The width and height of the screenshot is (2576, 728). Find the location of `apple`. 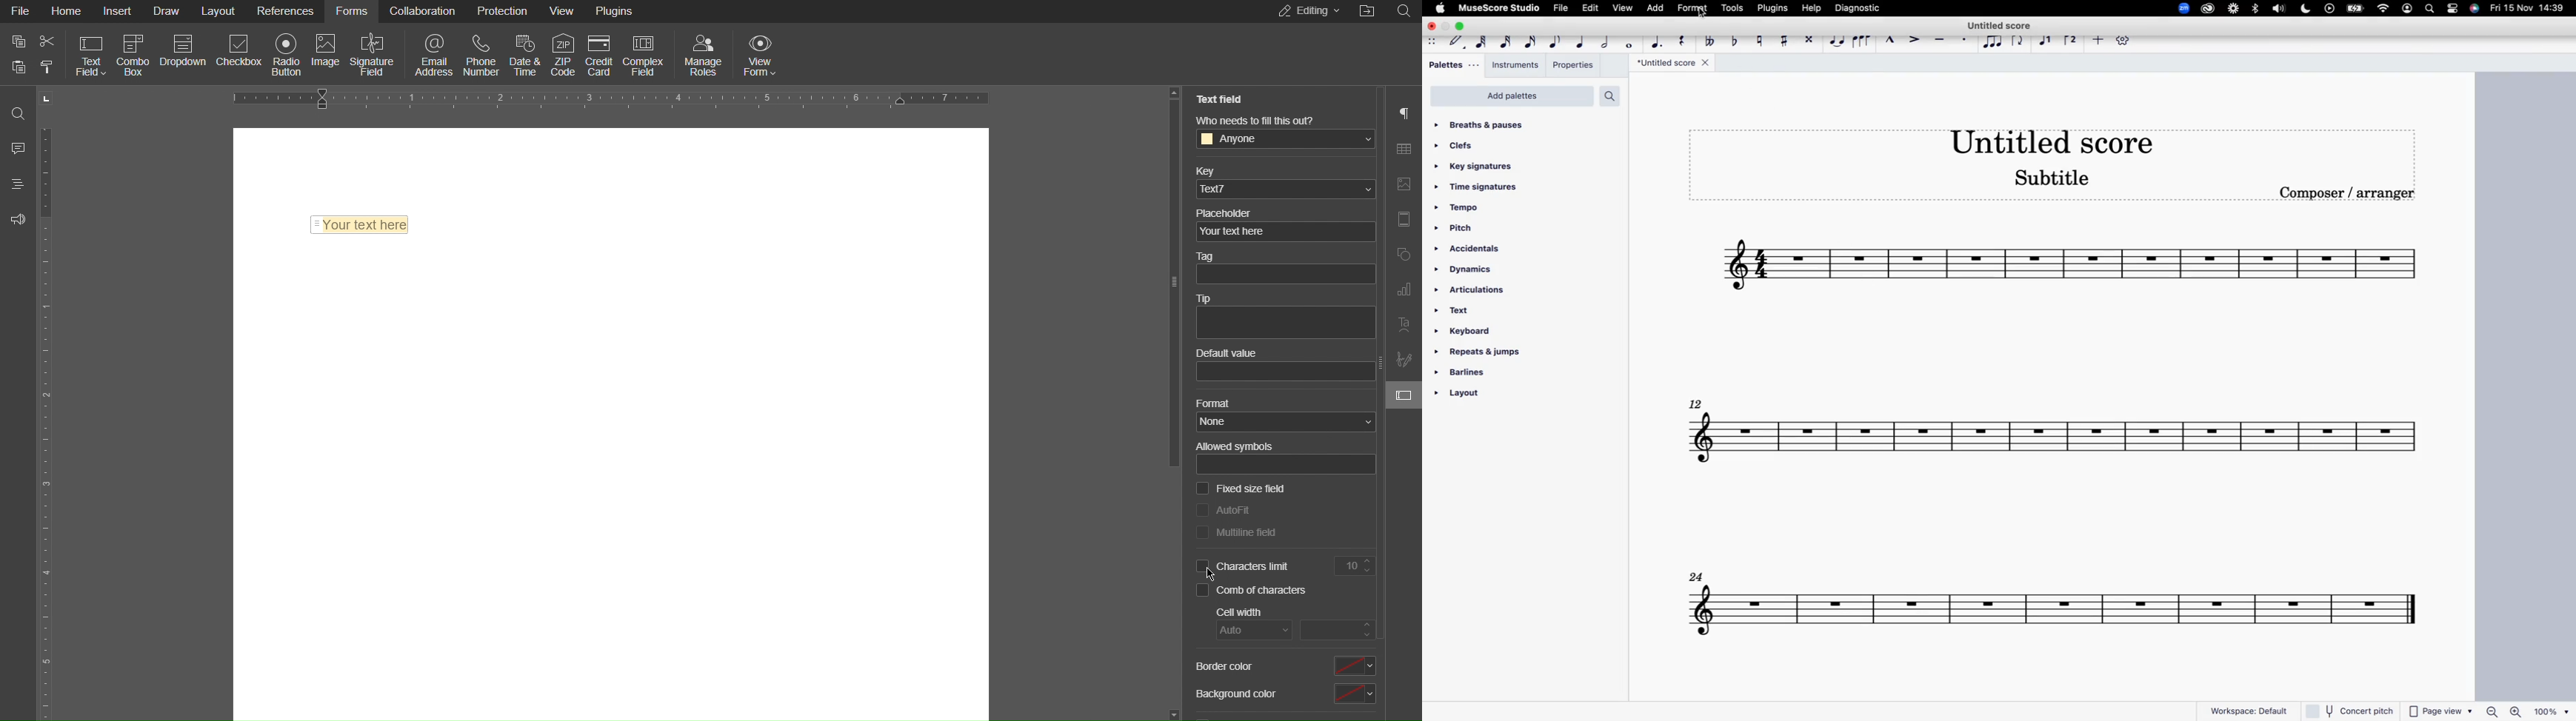

apple is located at coordinates (1441, 8).